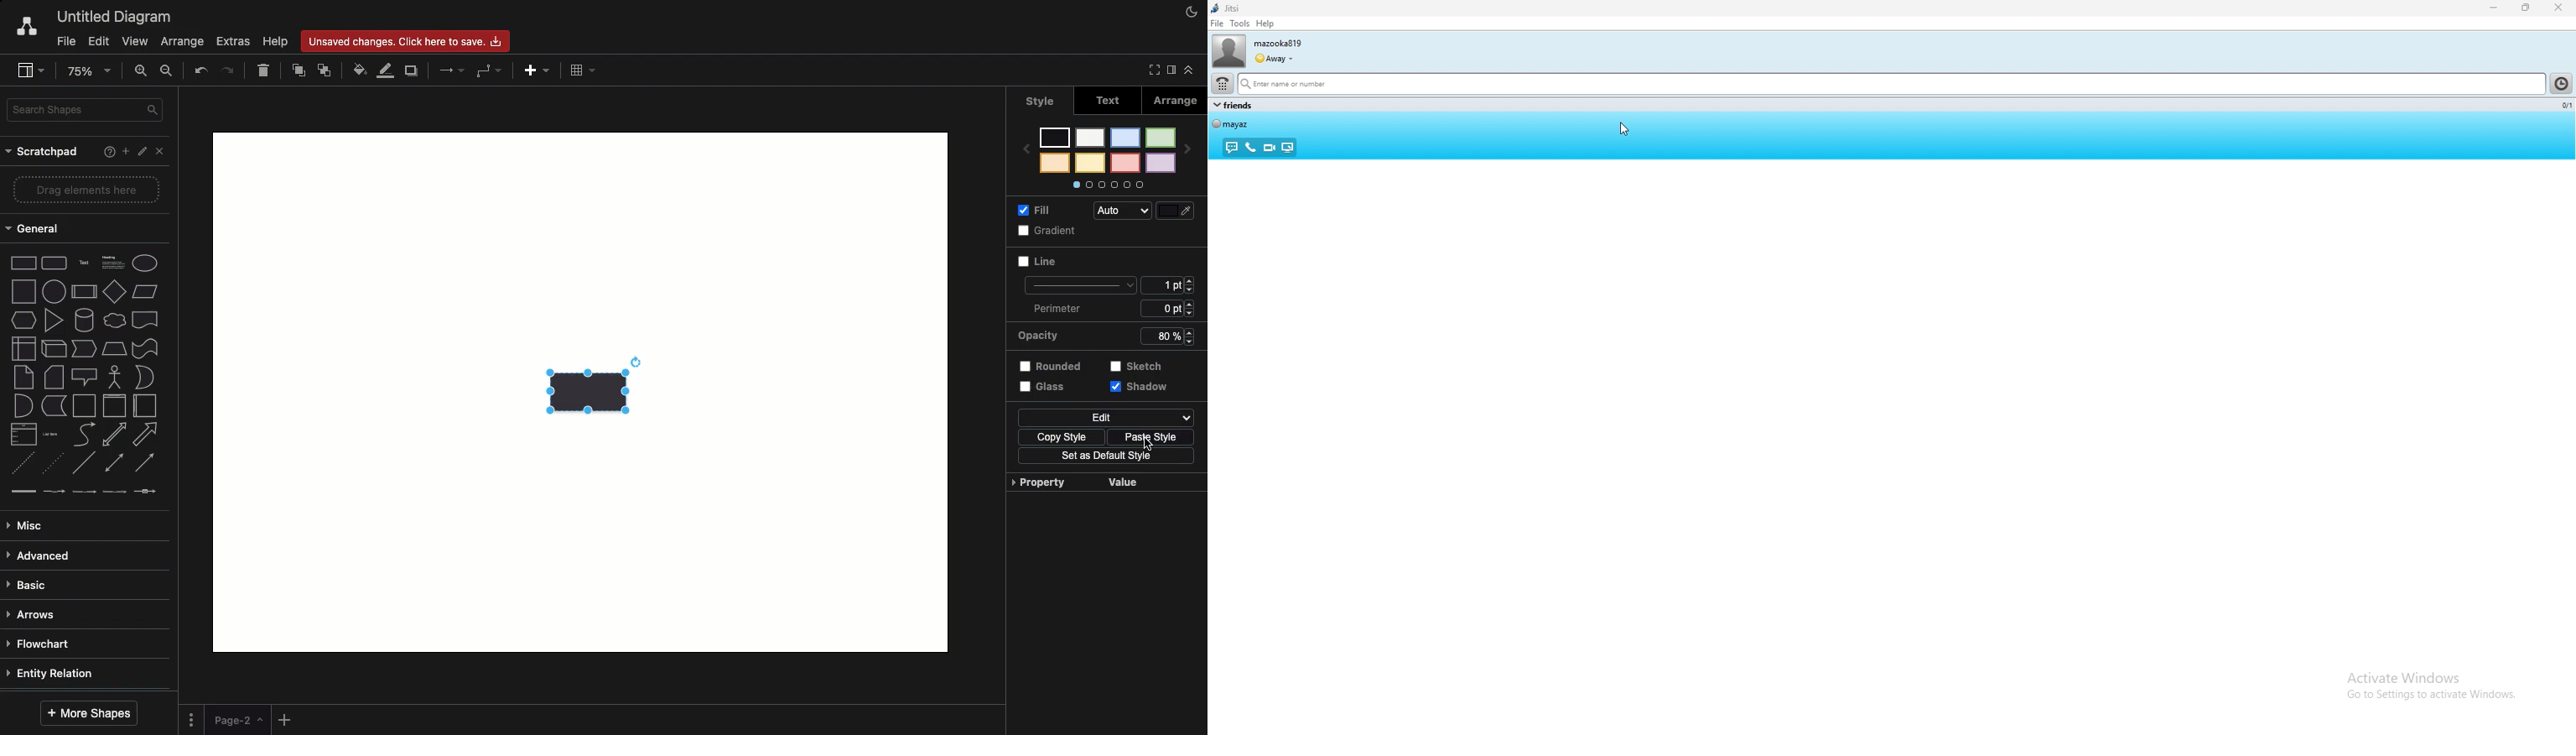 This screenshot has height=756, width=2576. What do you see at coordinates (112, 265) in the screenshot?
I see `Heading` at bounding box center [112, 265].